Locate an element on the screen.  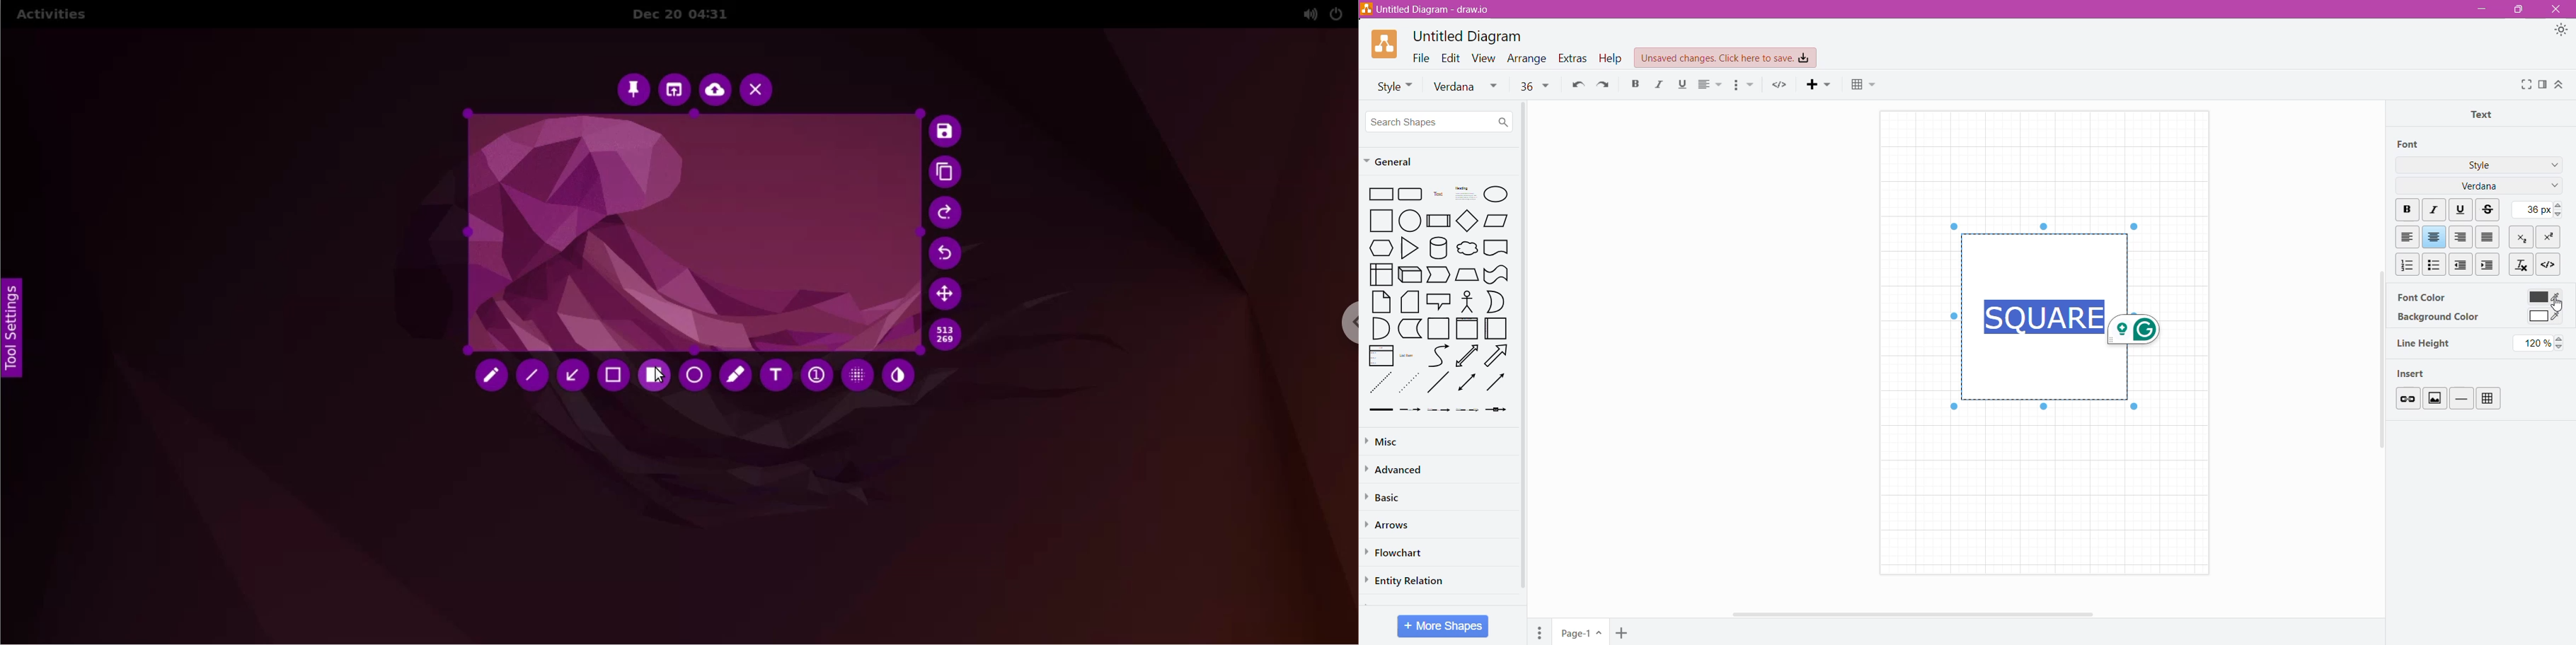
Curved Rectangle is located at coordinates (1496, 274).